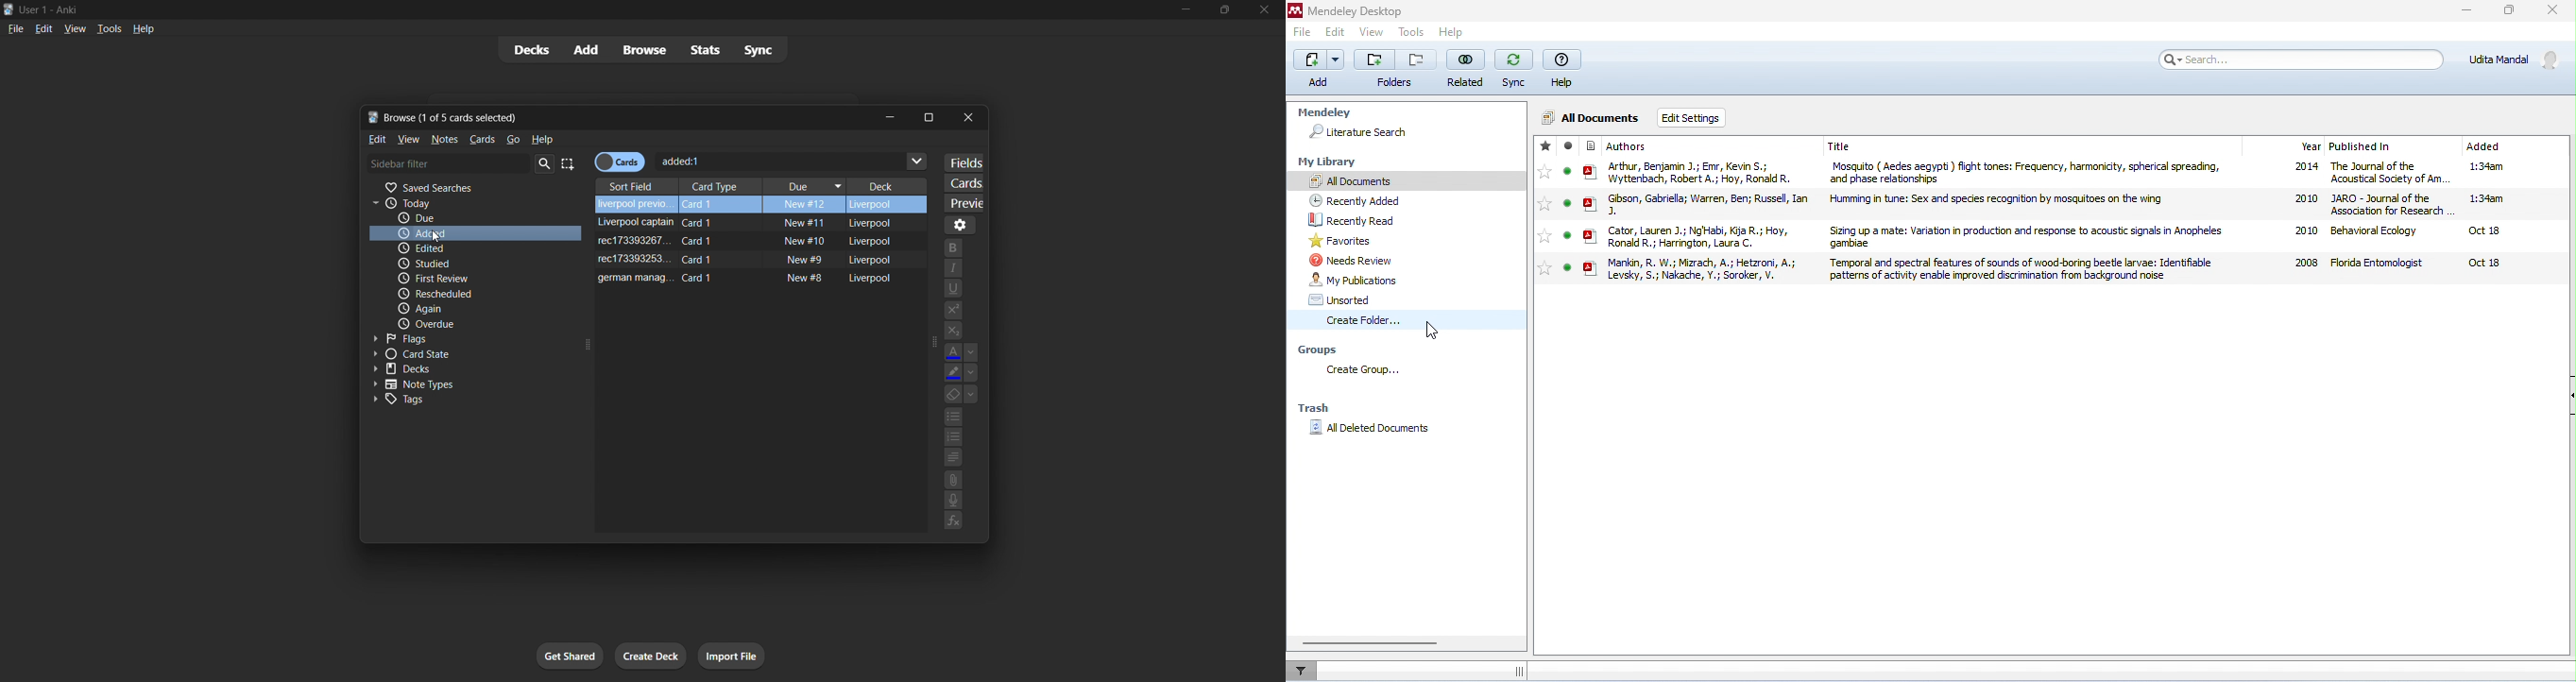  I want to click on maximize, so click(933, 116).